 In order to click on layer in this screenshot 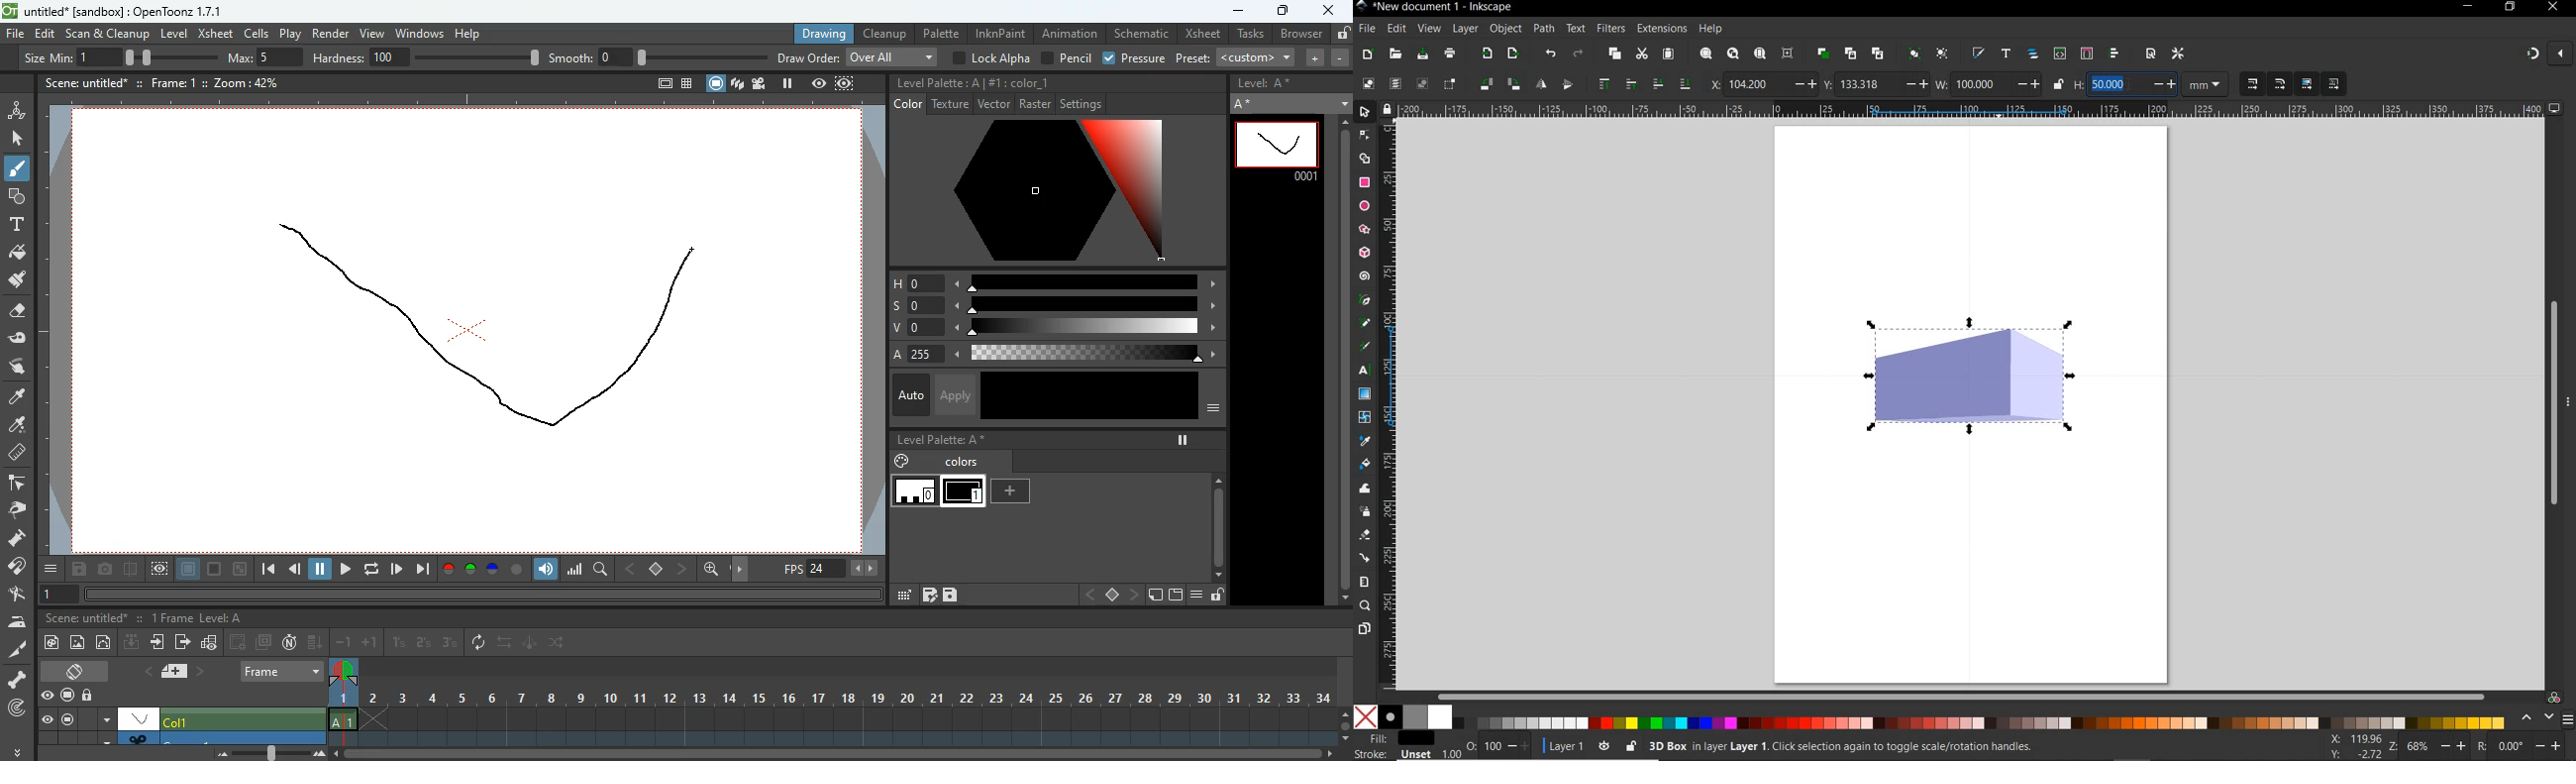, I will do `click(1465, 29)`.